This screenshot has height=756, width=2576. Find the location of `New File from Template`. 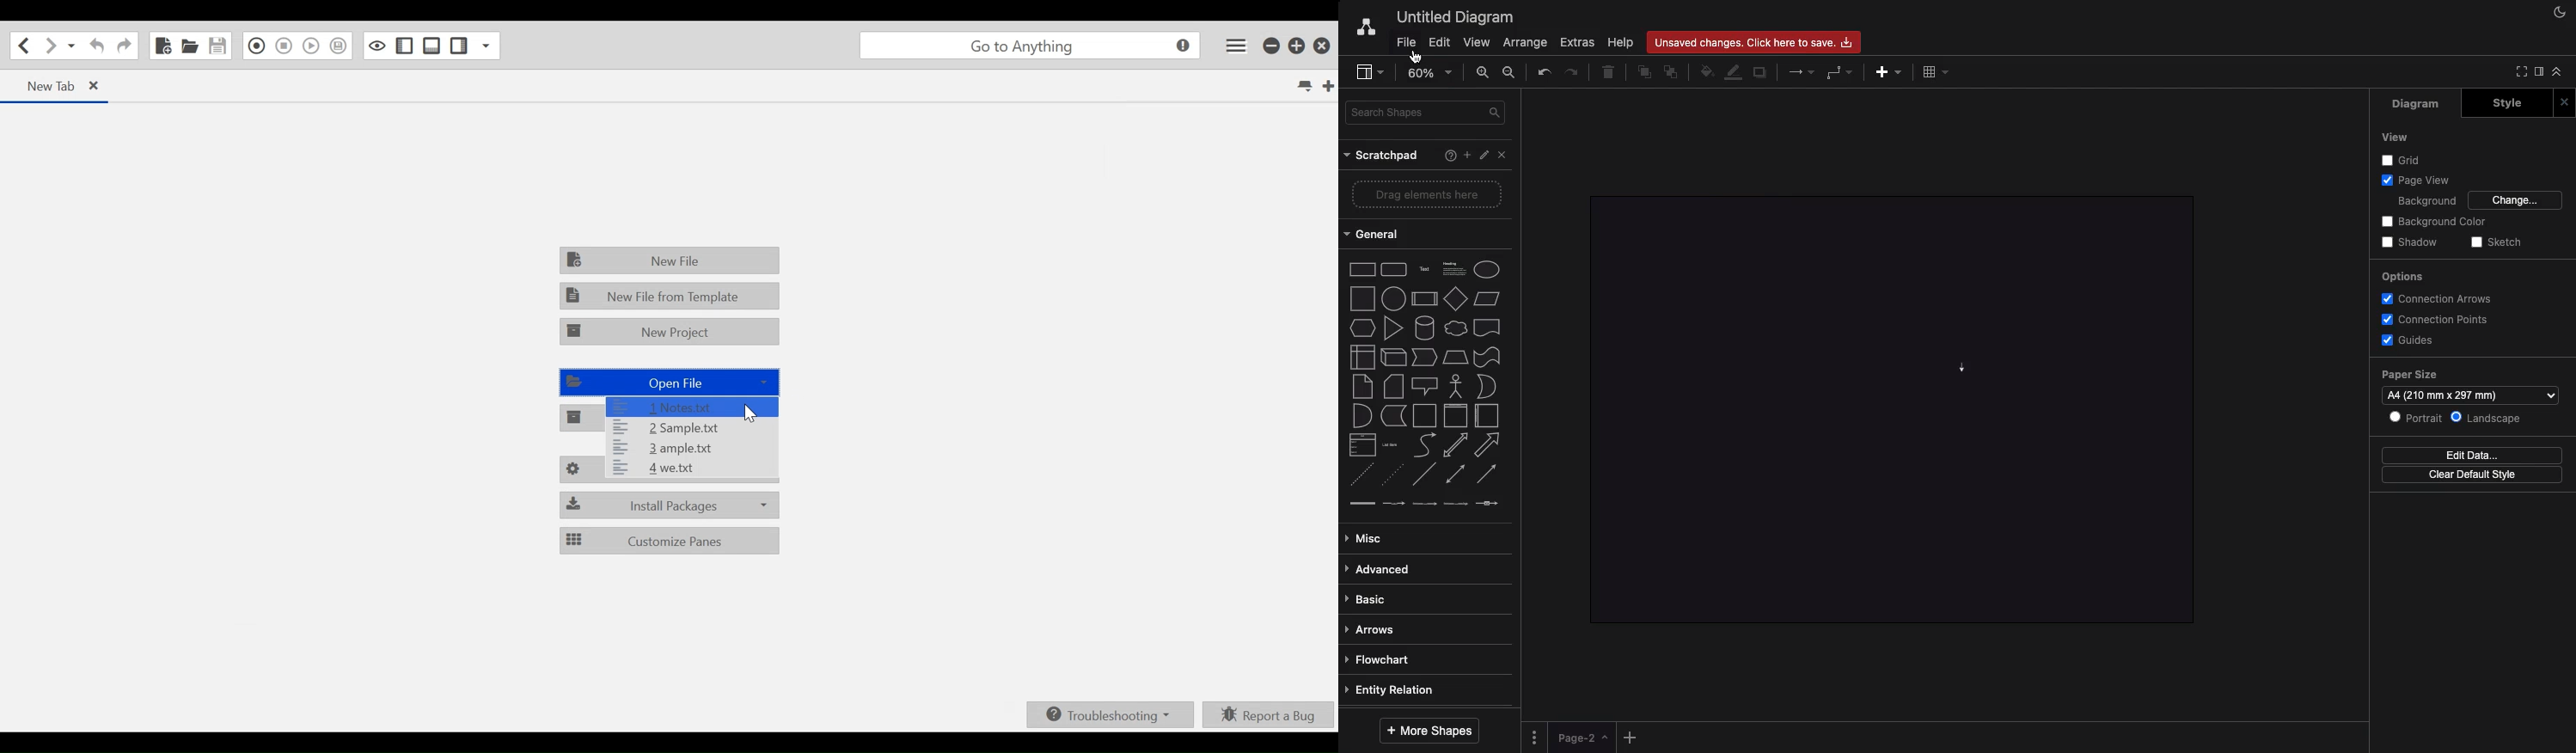

New File from Template is located at coordinates (670, 295).